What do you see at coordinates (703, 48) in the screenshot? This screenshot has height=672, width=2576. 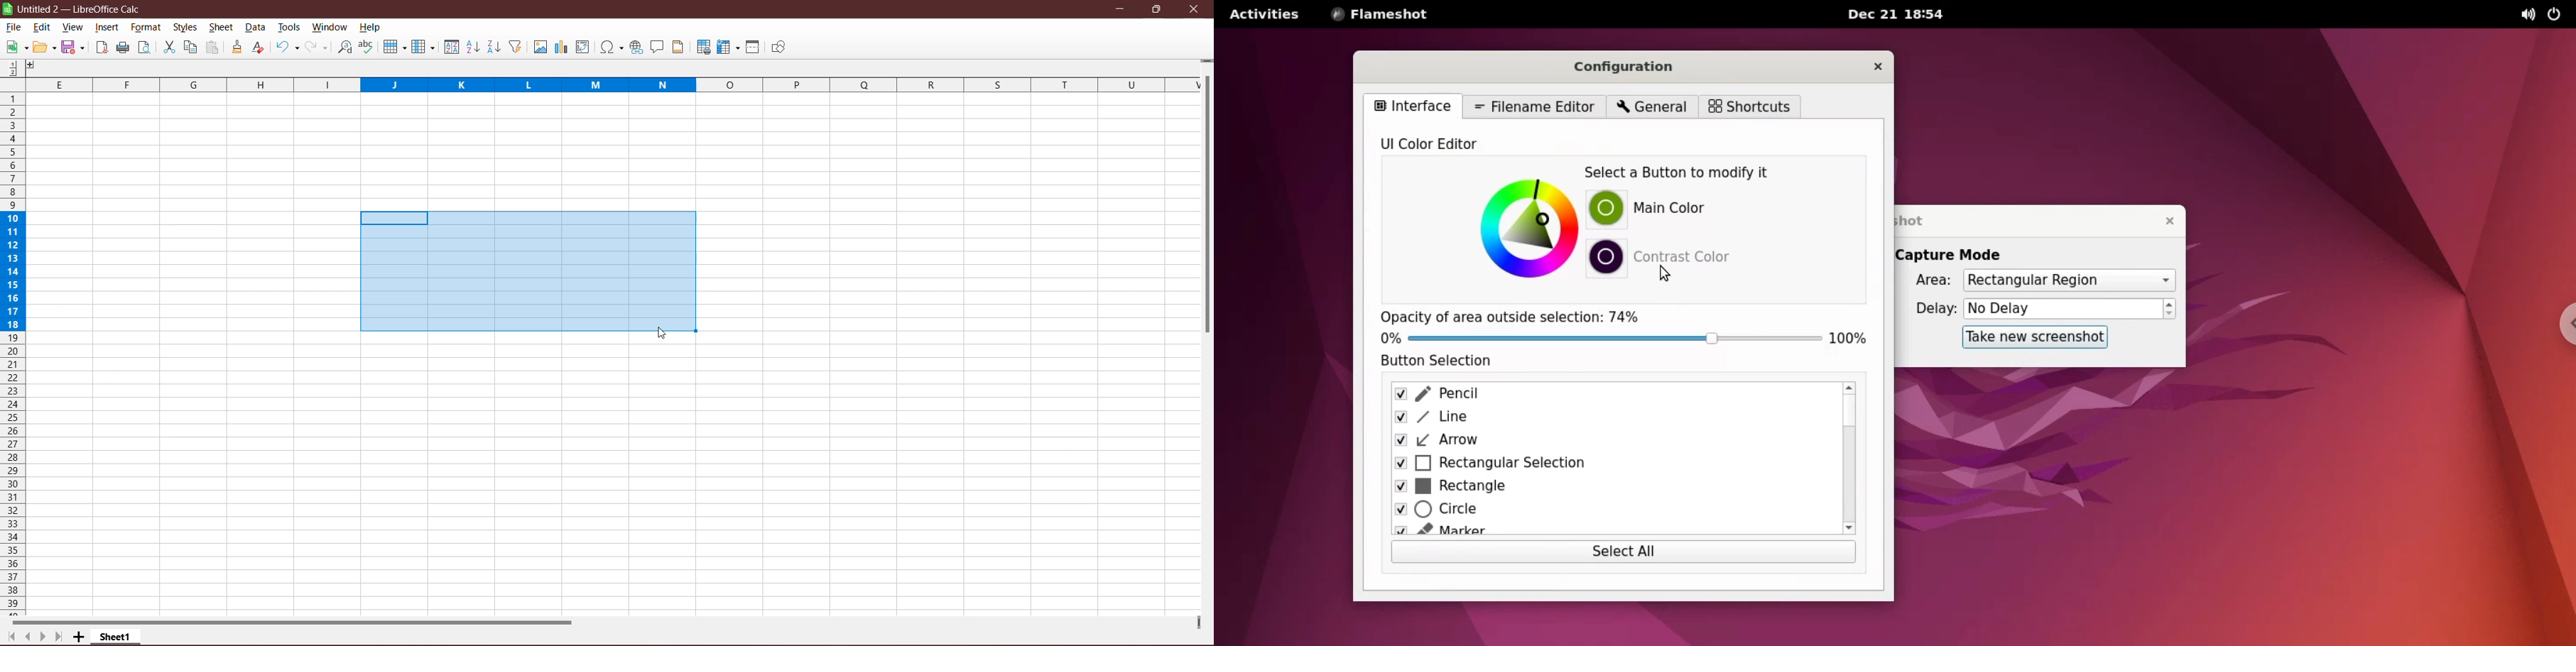 I see `Define Print Area` at bounding box center [703, 48].